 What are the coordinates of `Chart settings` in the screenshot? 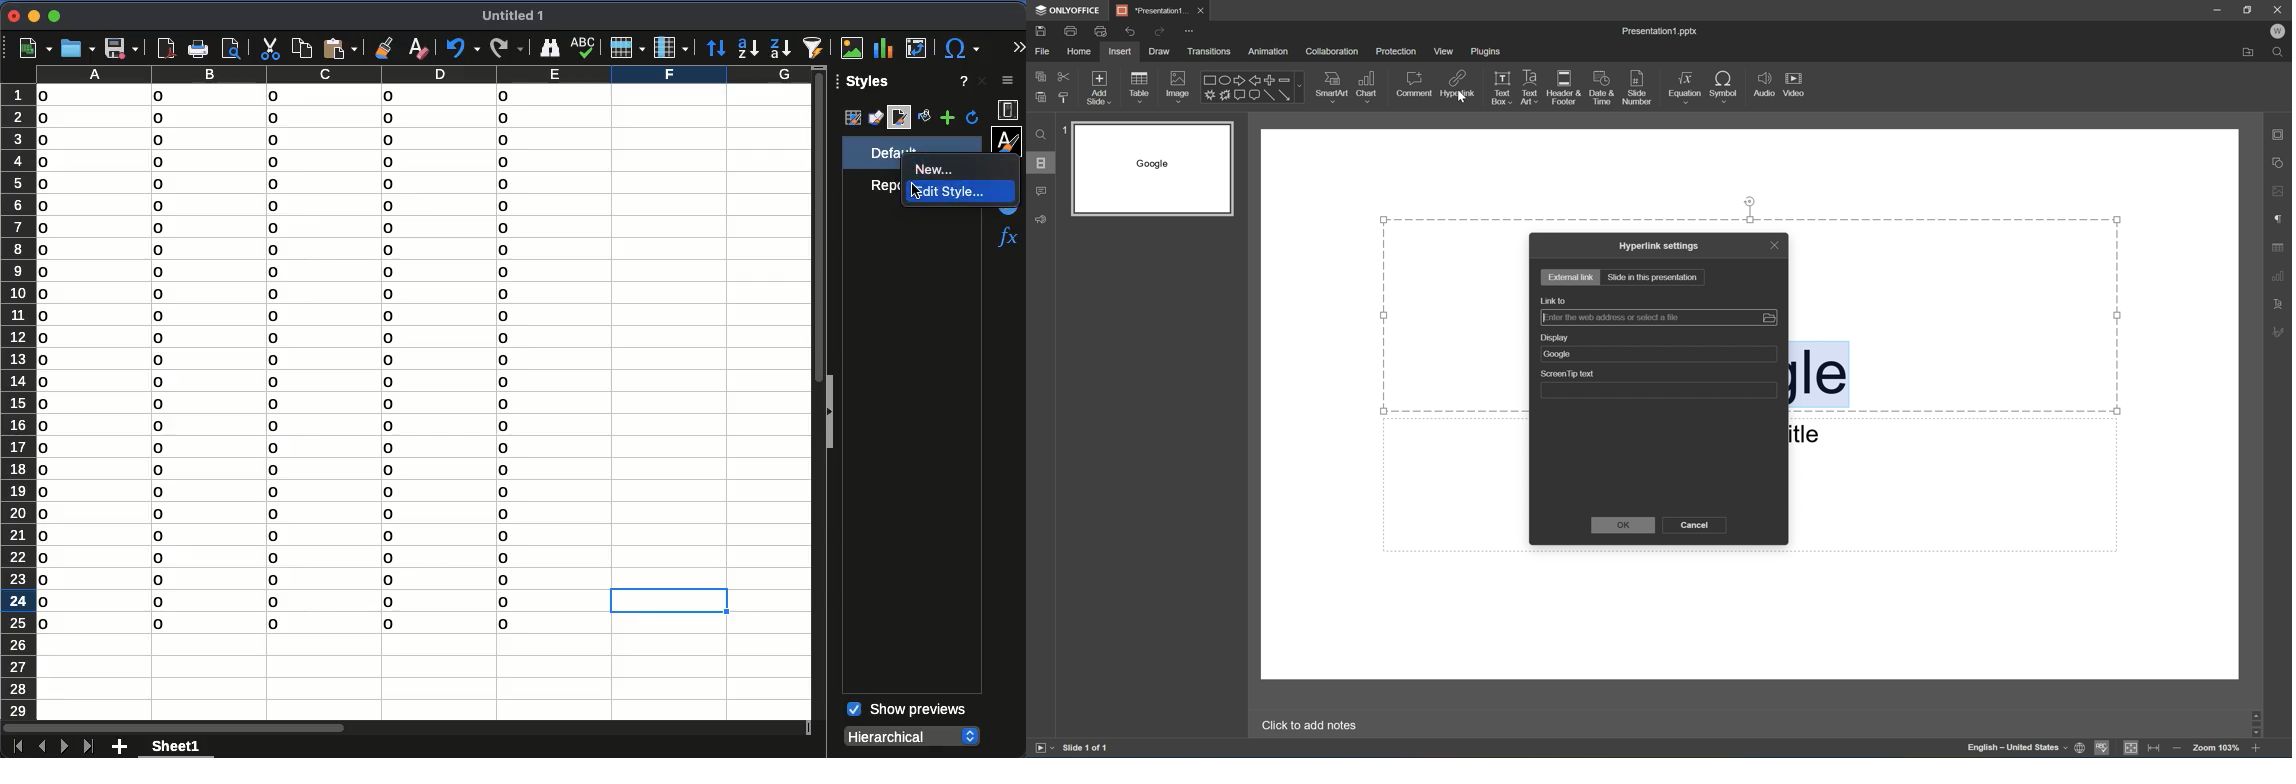 It's located at (2278, 276).